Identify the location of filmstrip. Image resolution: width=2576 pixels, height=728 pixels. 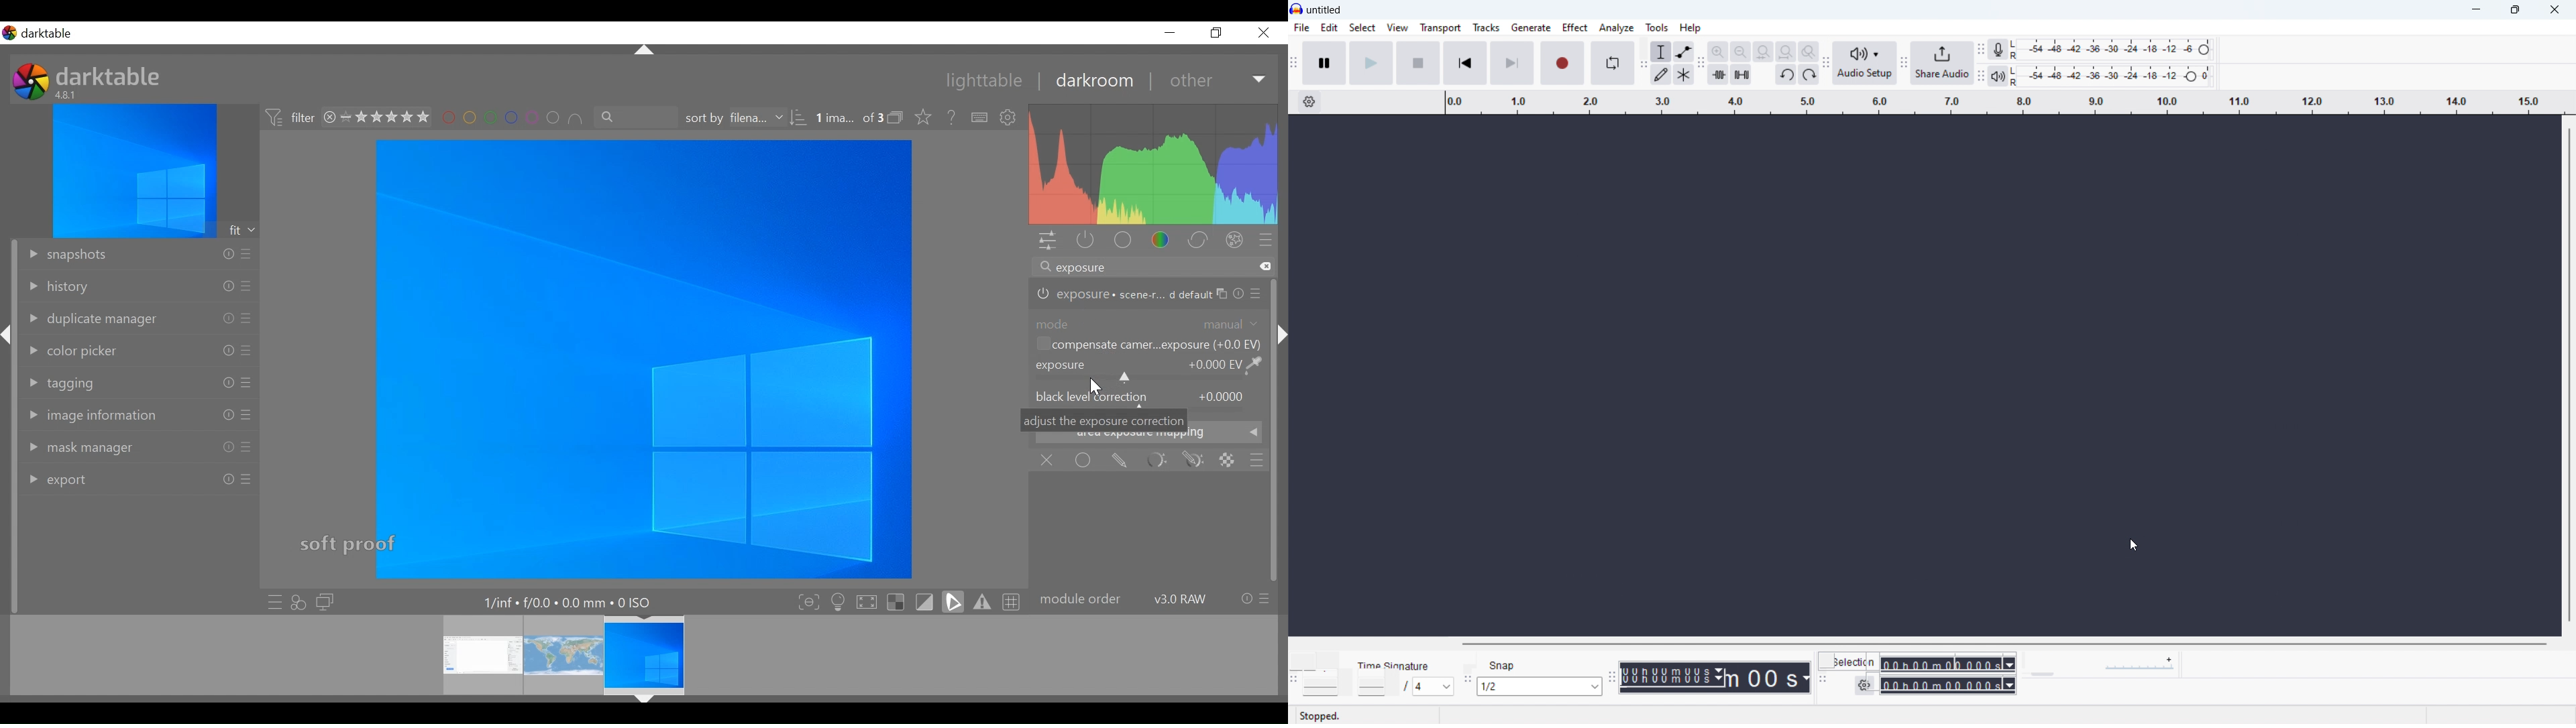
(639, 655).